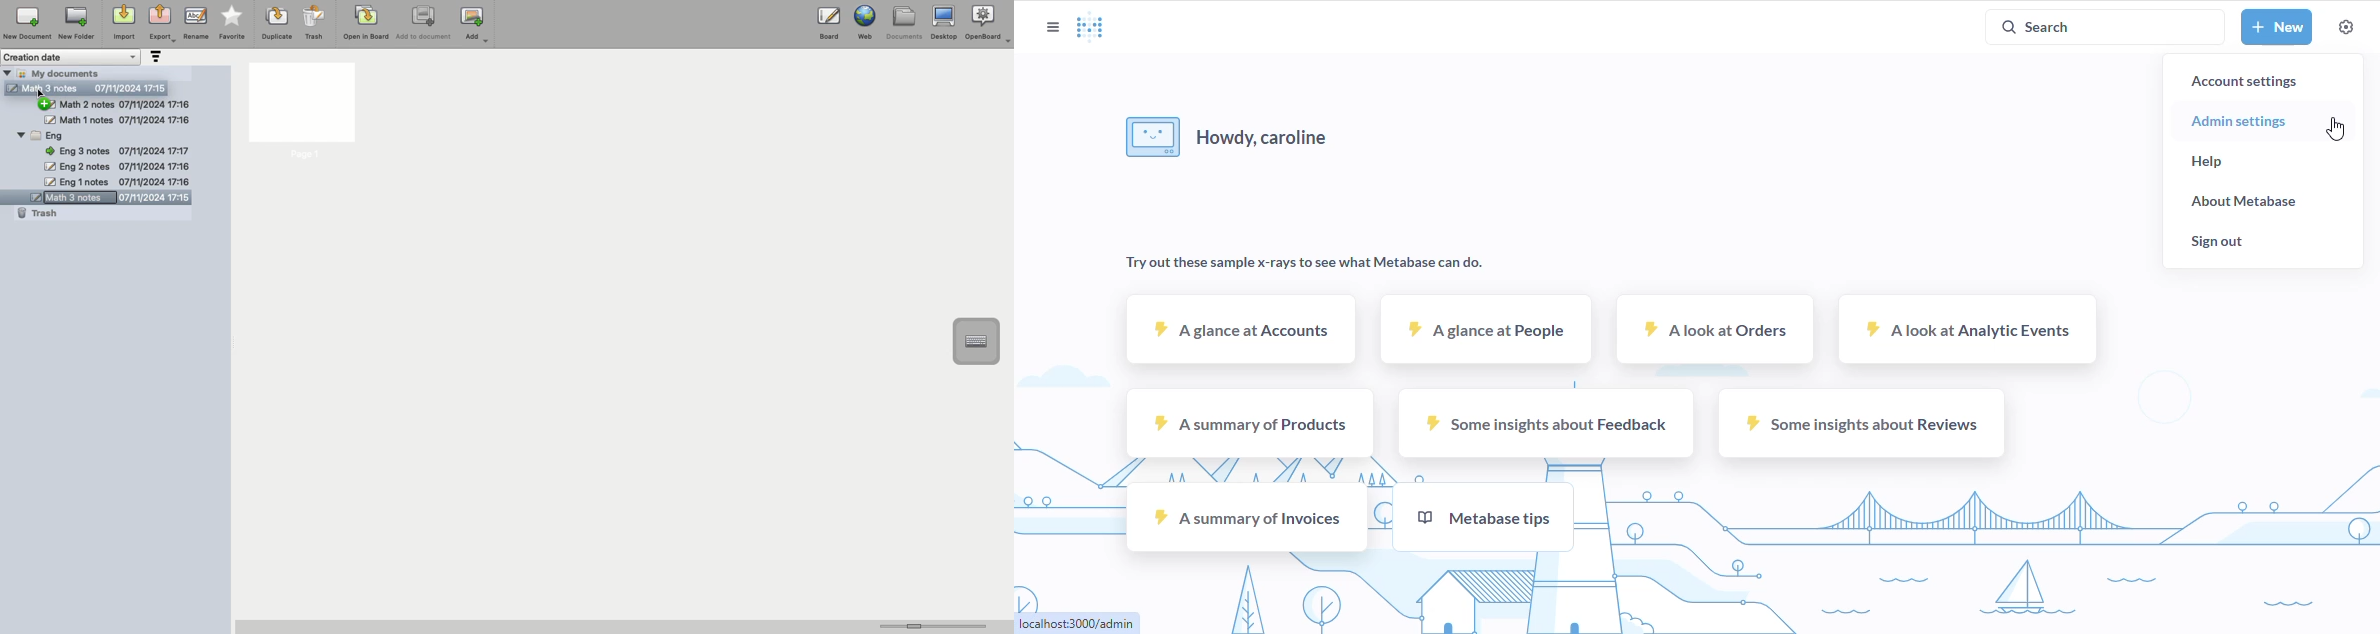 The height and width of the screenshot is (644, 2380). What do you see at coordinates (1244, 330) in the screenshot?
I see `a glance at accounts` at bounding box center [1244, 330].